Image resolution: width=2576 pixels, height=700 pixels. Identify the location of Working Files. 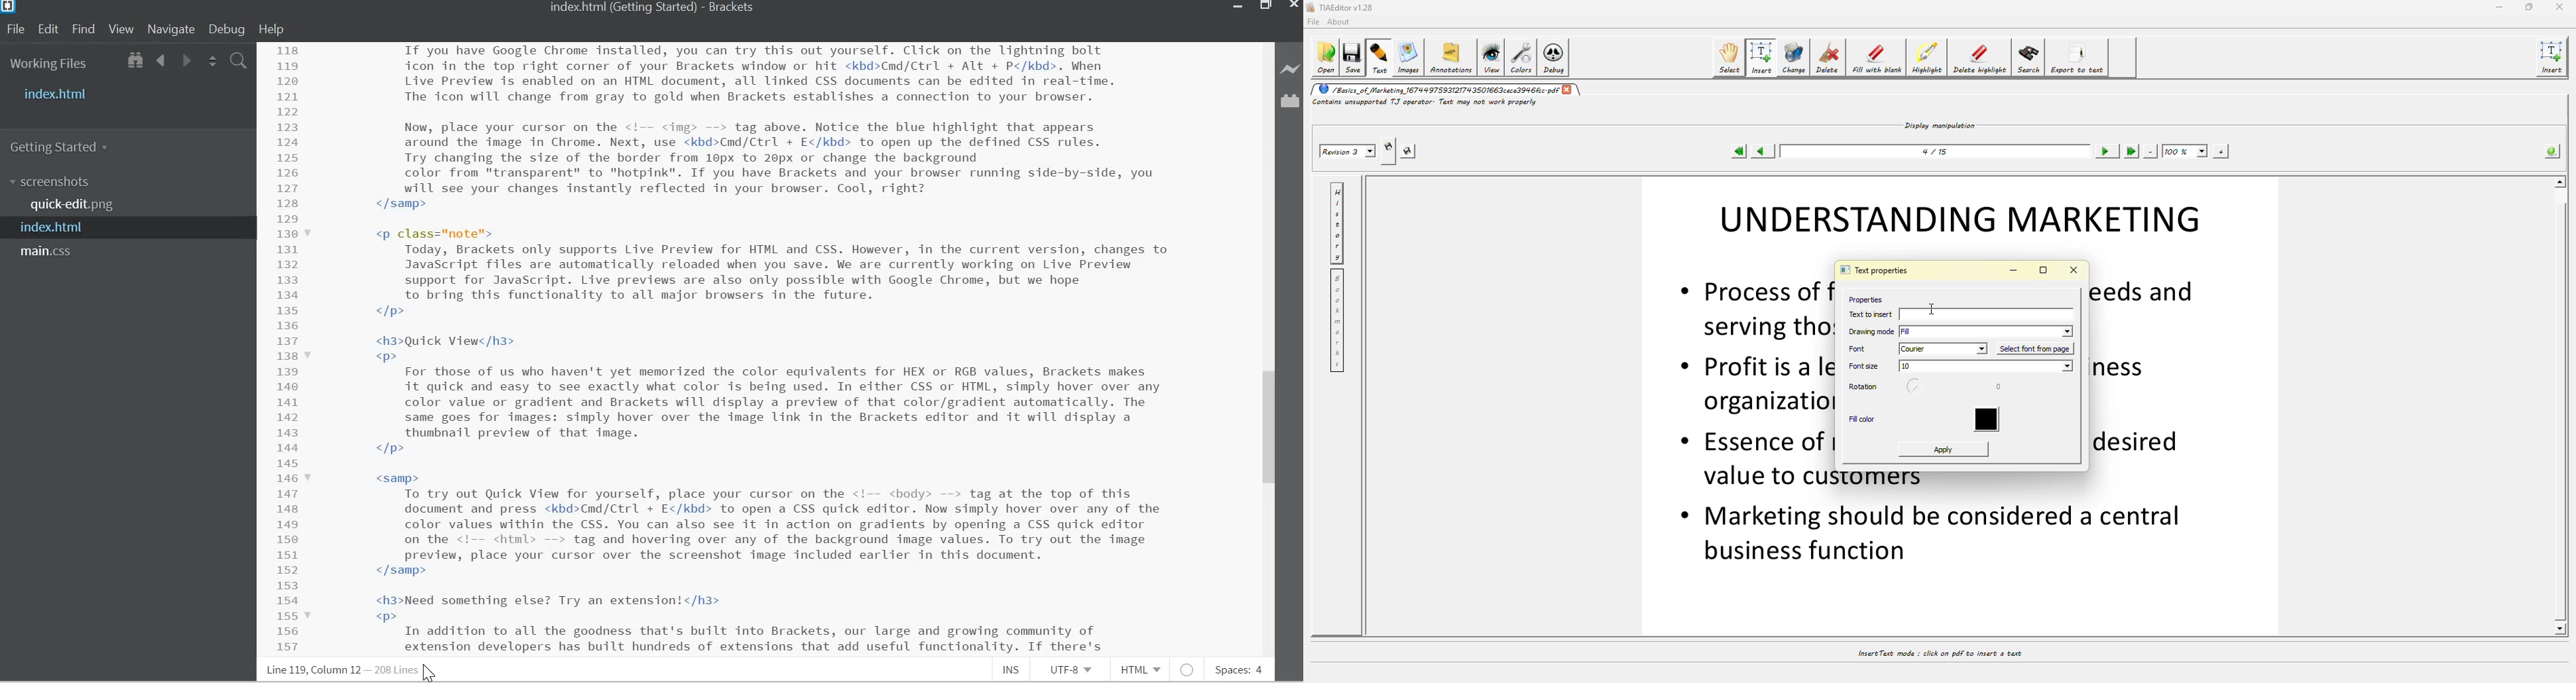
(51, 65).